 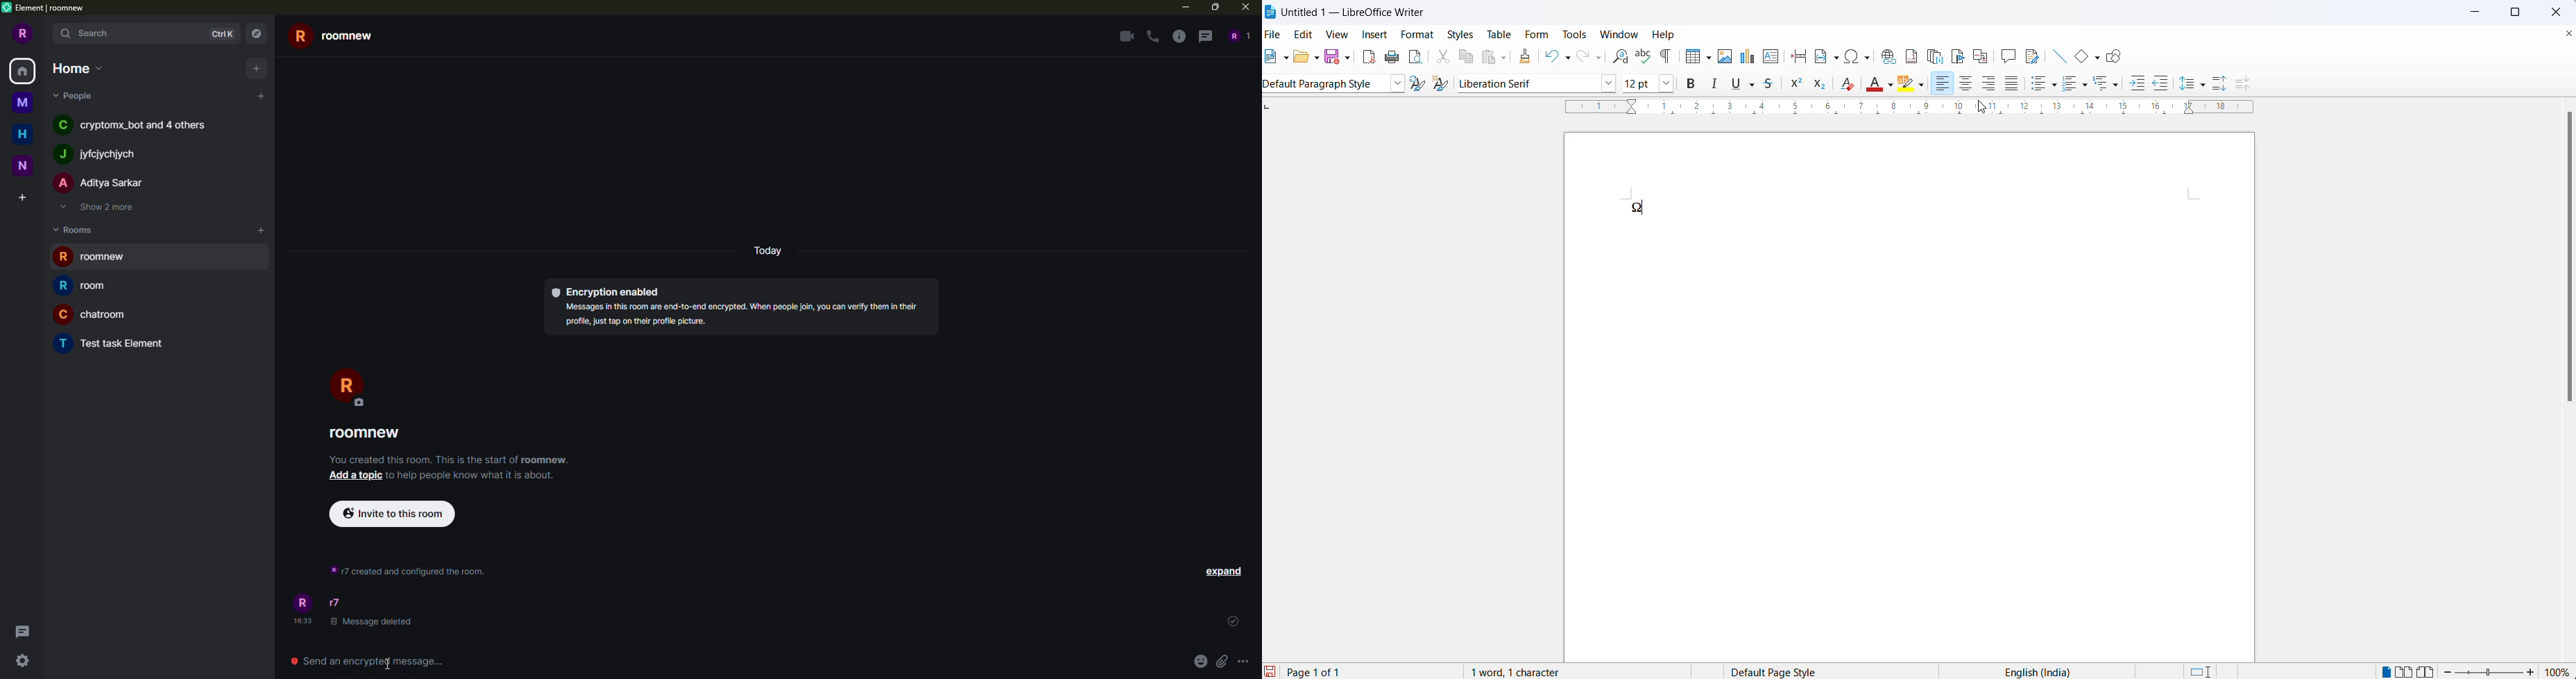 I want to click on save, so click(x=1331, y=56).